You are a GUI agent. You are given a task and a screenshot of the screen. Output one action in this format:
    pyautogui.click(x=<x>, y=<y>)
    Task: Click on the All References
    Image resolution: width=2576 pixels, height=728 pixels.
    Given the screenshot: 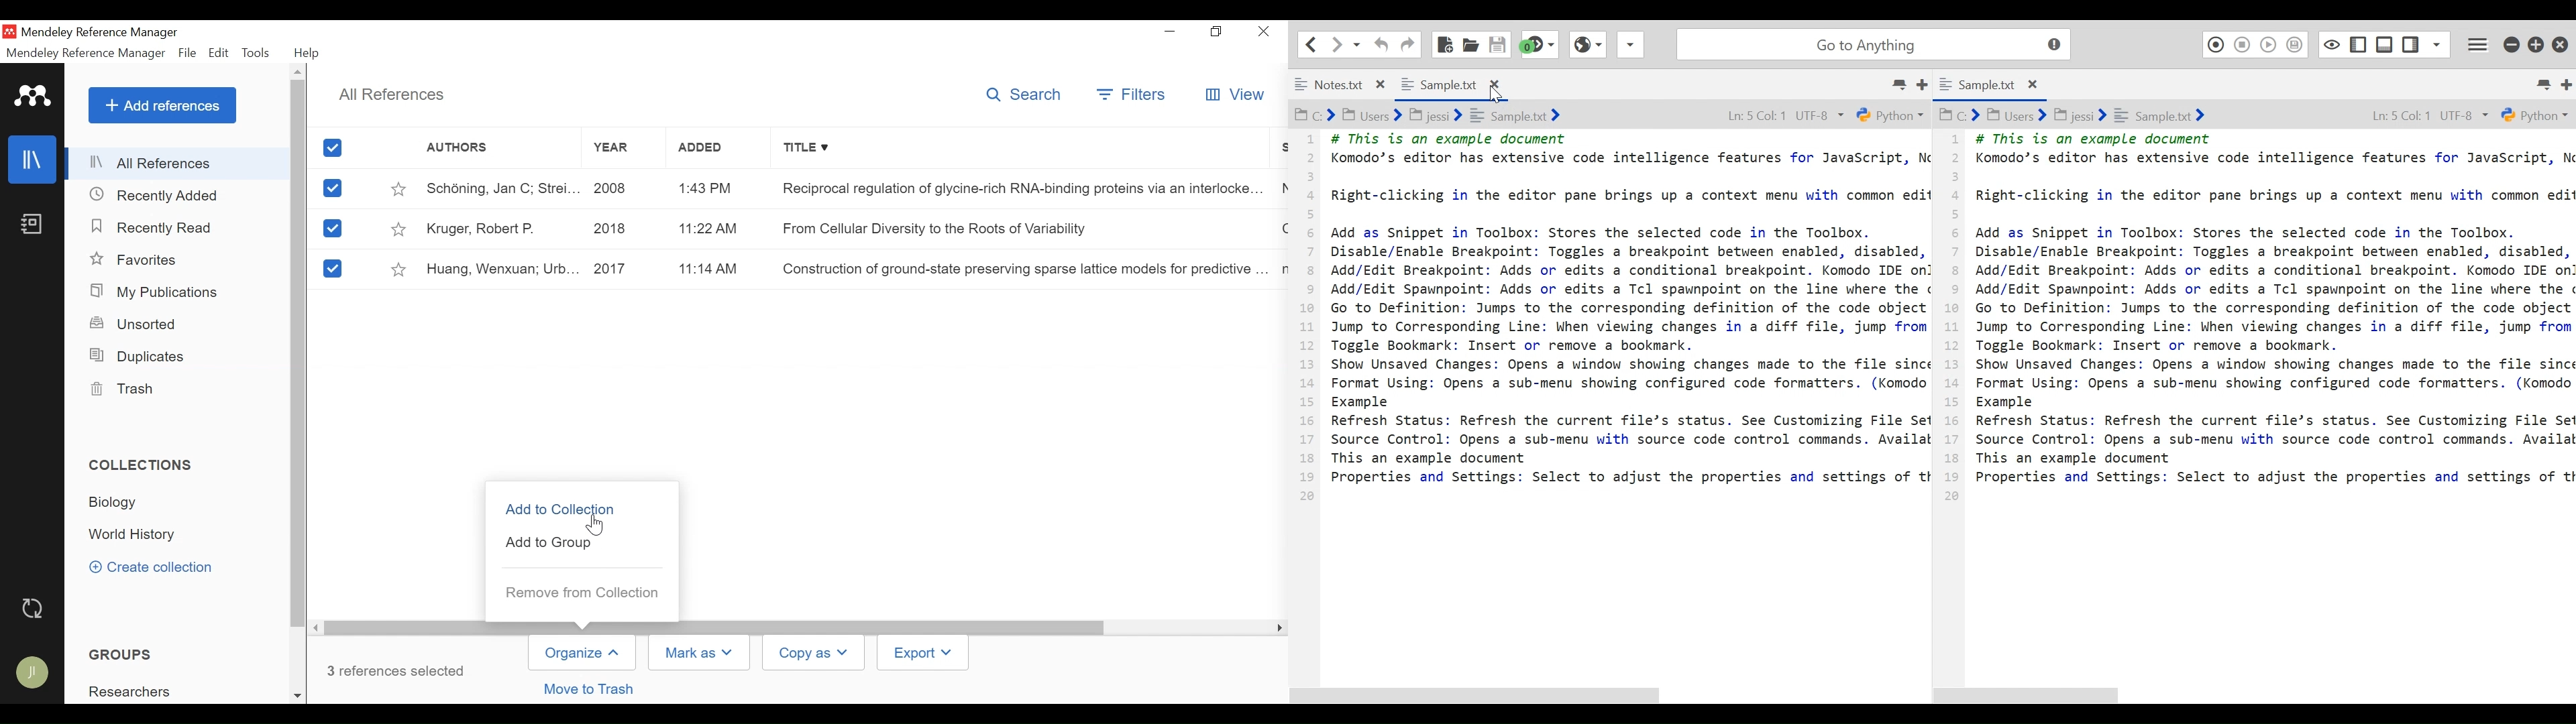 What is the action you would take?
    pyautogui.click(x=391, y=93)
    